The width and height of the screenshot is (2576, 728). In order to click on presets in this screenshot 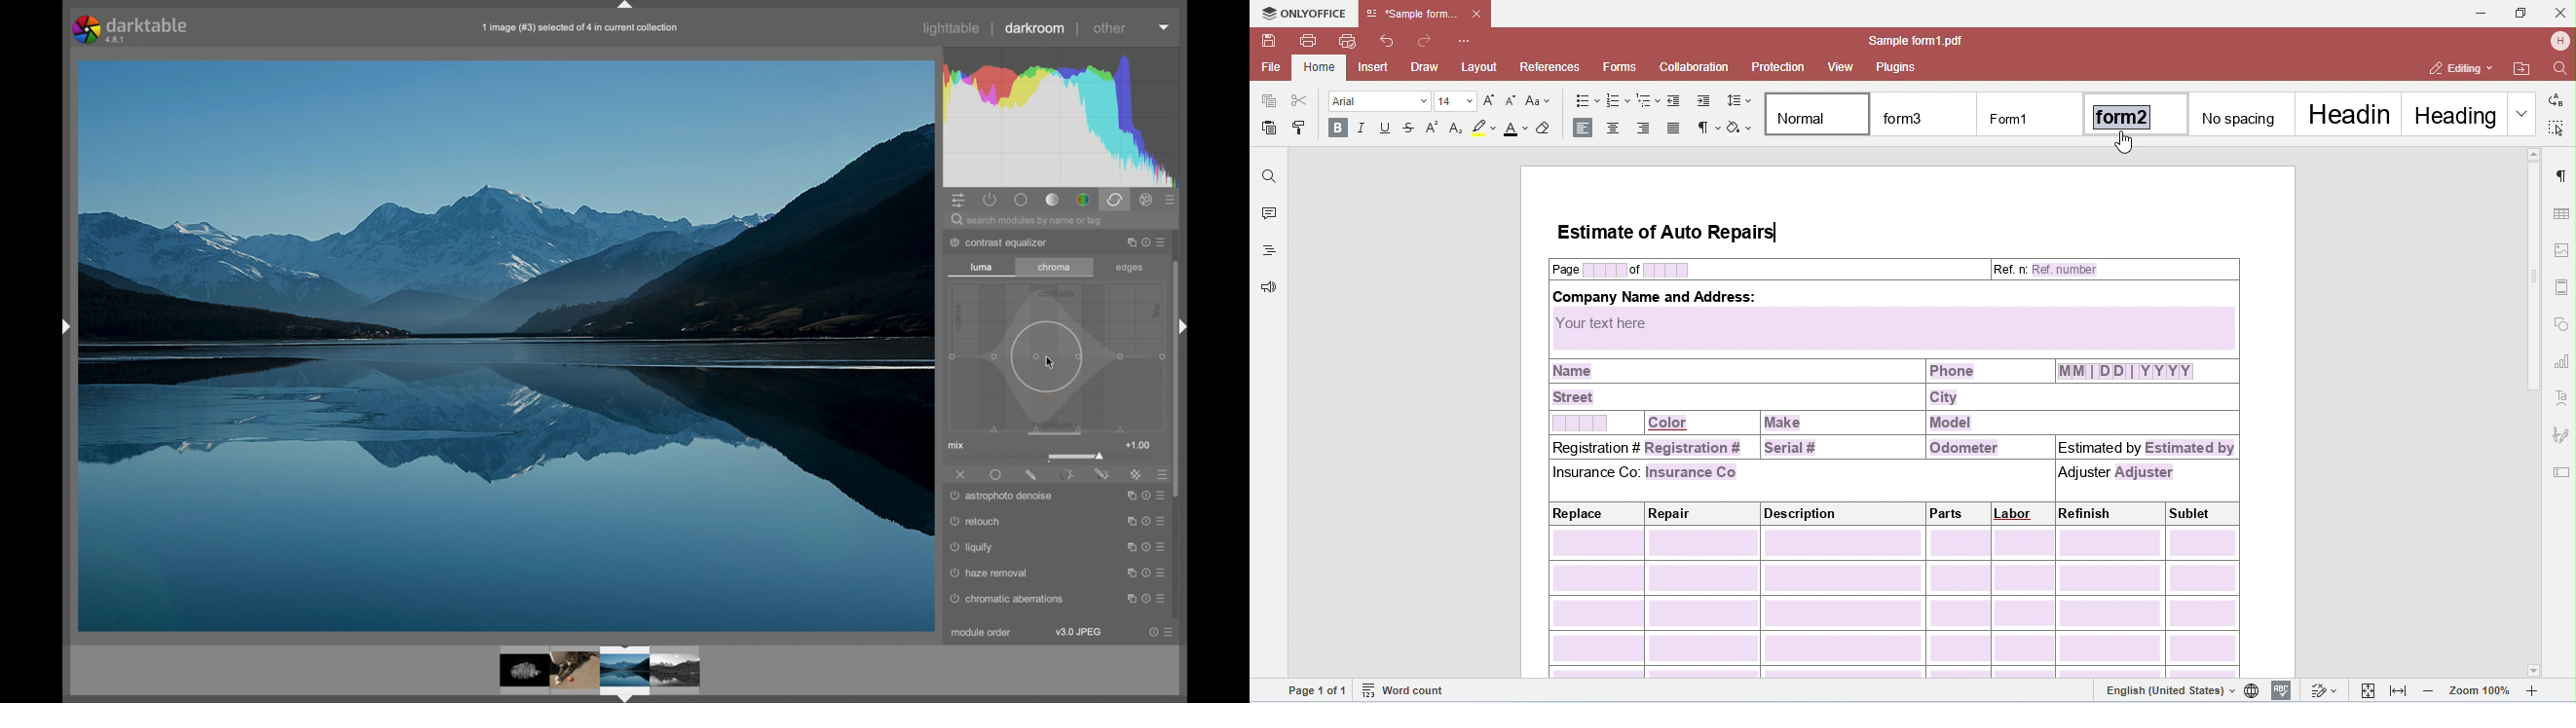, I will do `click(1171, 199)`.